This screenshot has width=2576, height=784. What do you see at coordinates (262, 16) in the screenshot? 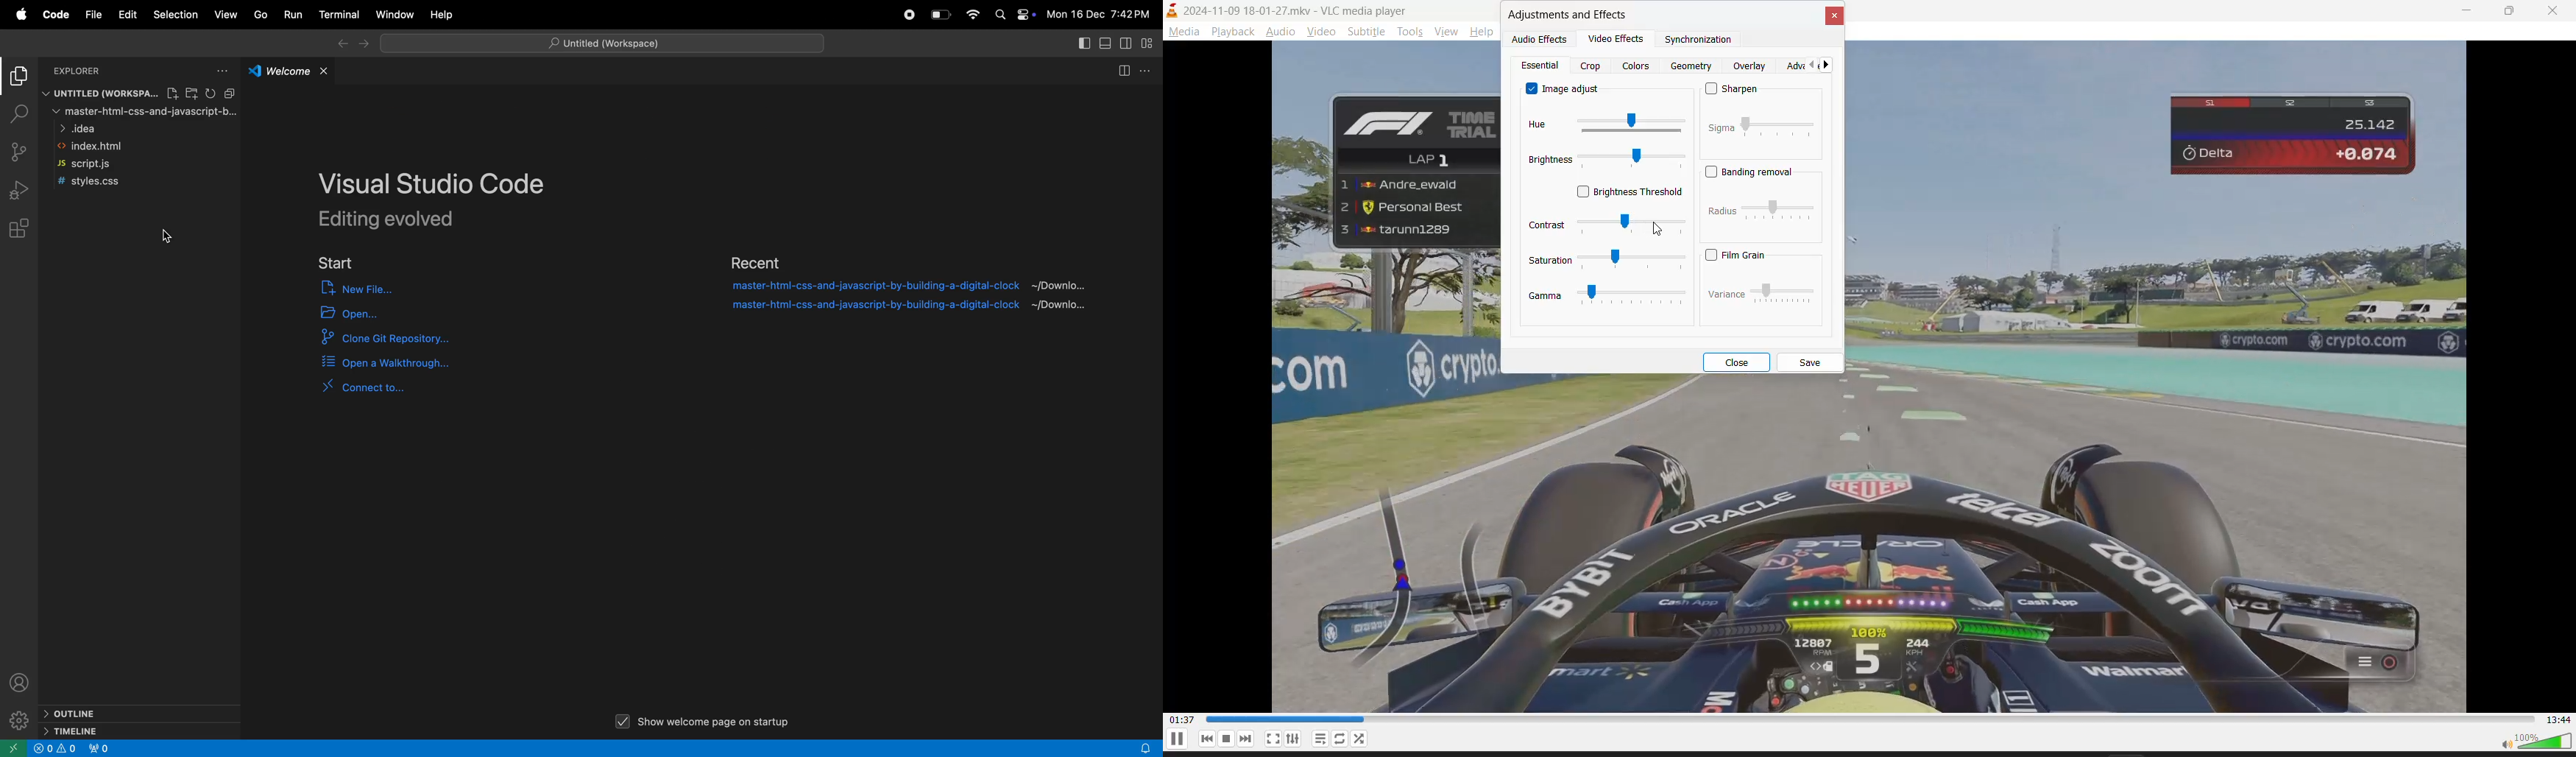
I see `Go` at bounding box center [262, 16].